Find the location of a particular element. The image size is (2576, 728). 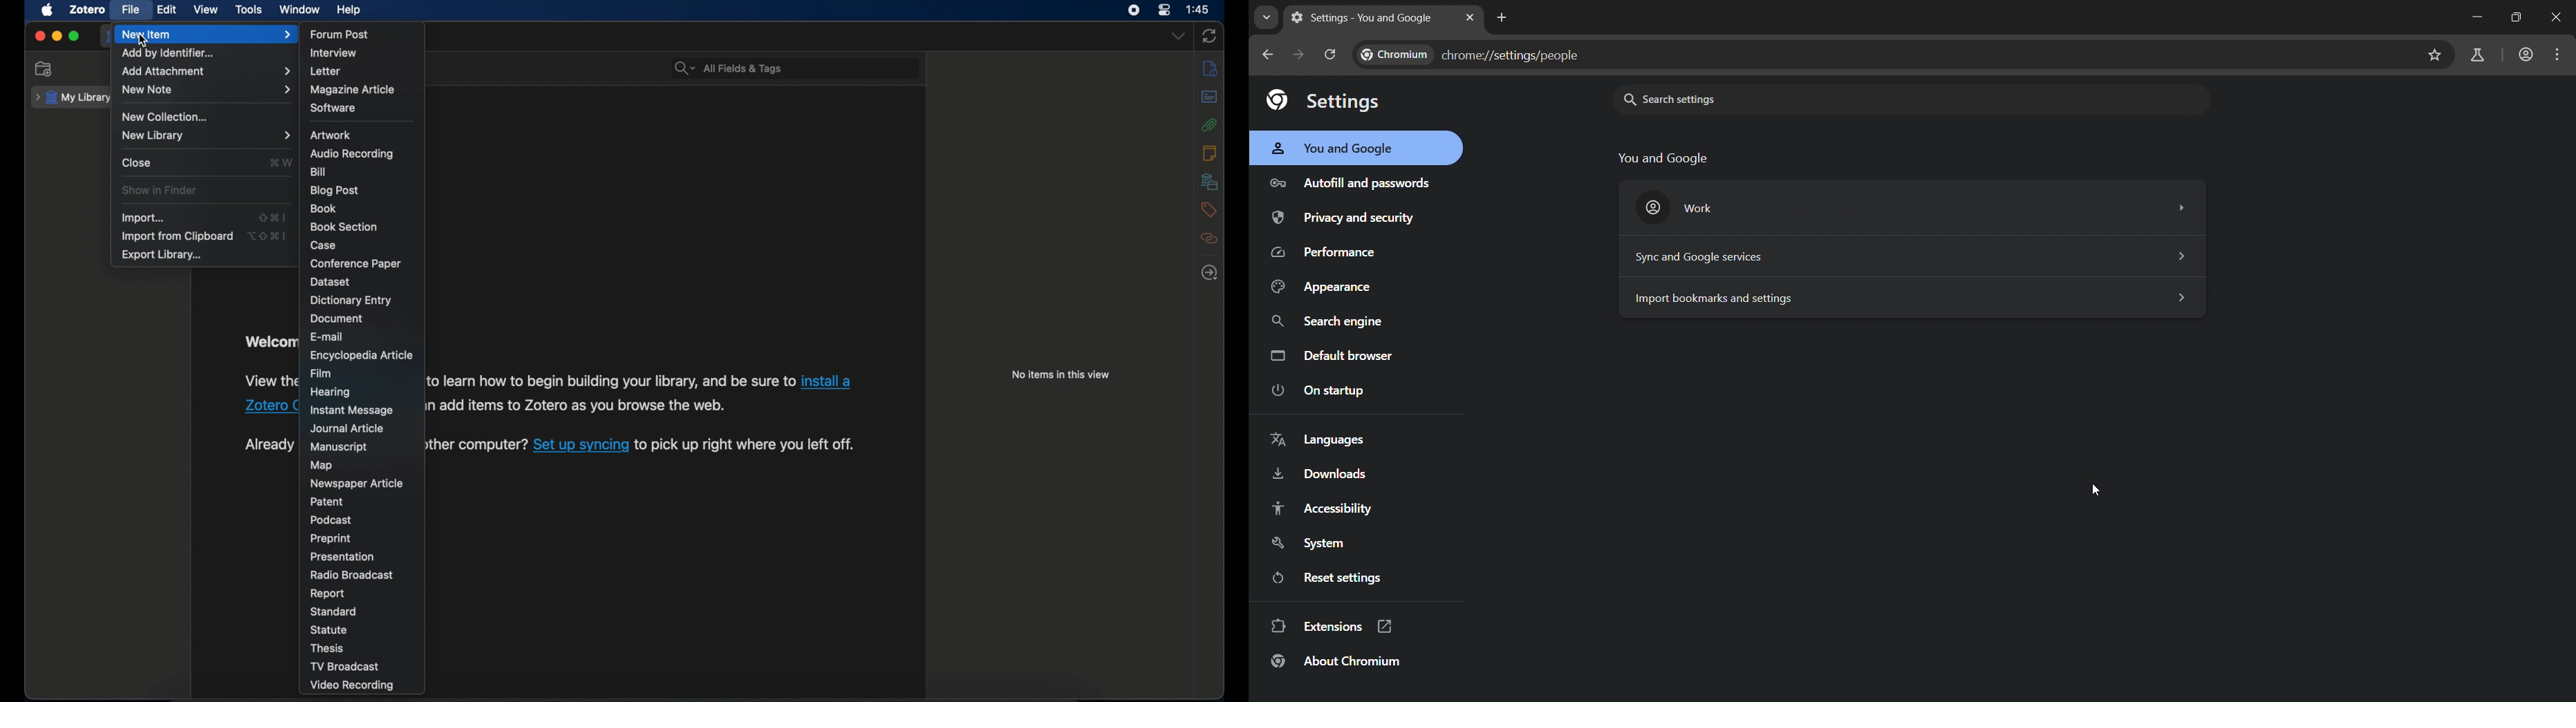

show in finder is located at coordinates (161, 190).